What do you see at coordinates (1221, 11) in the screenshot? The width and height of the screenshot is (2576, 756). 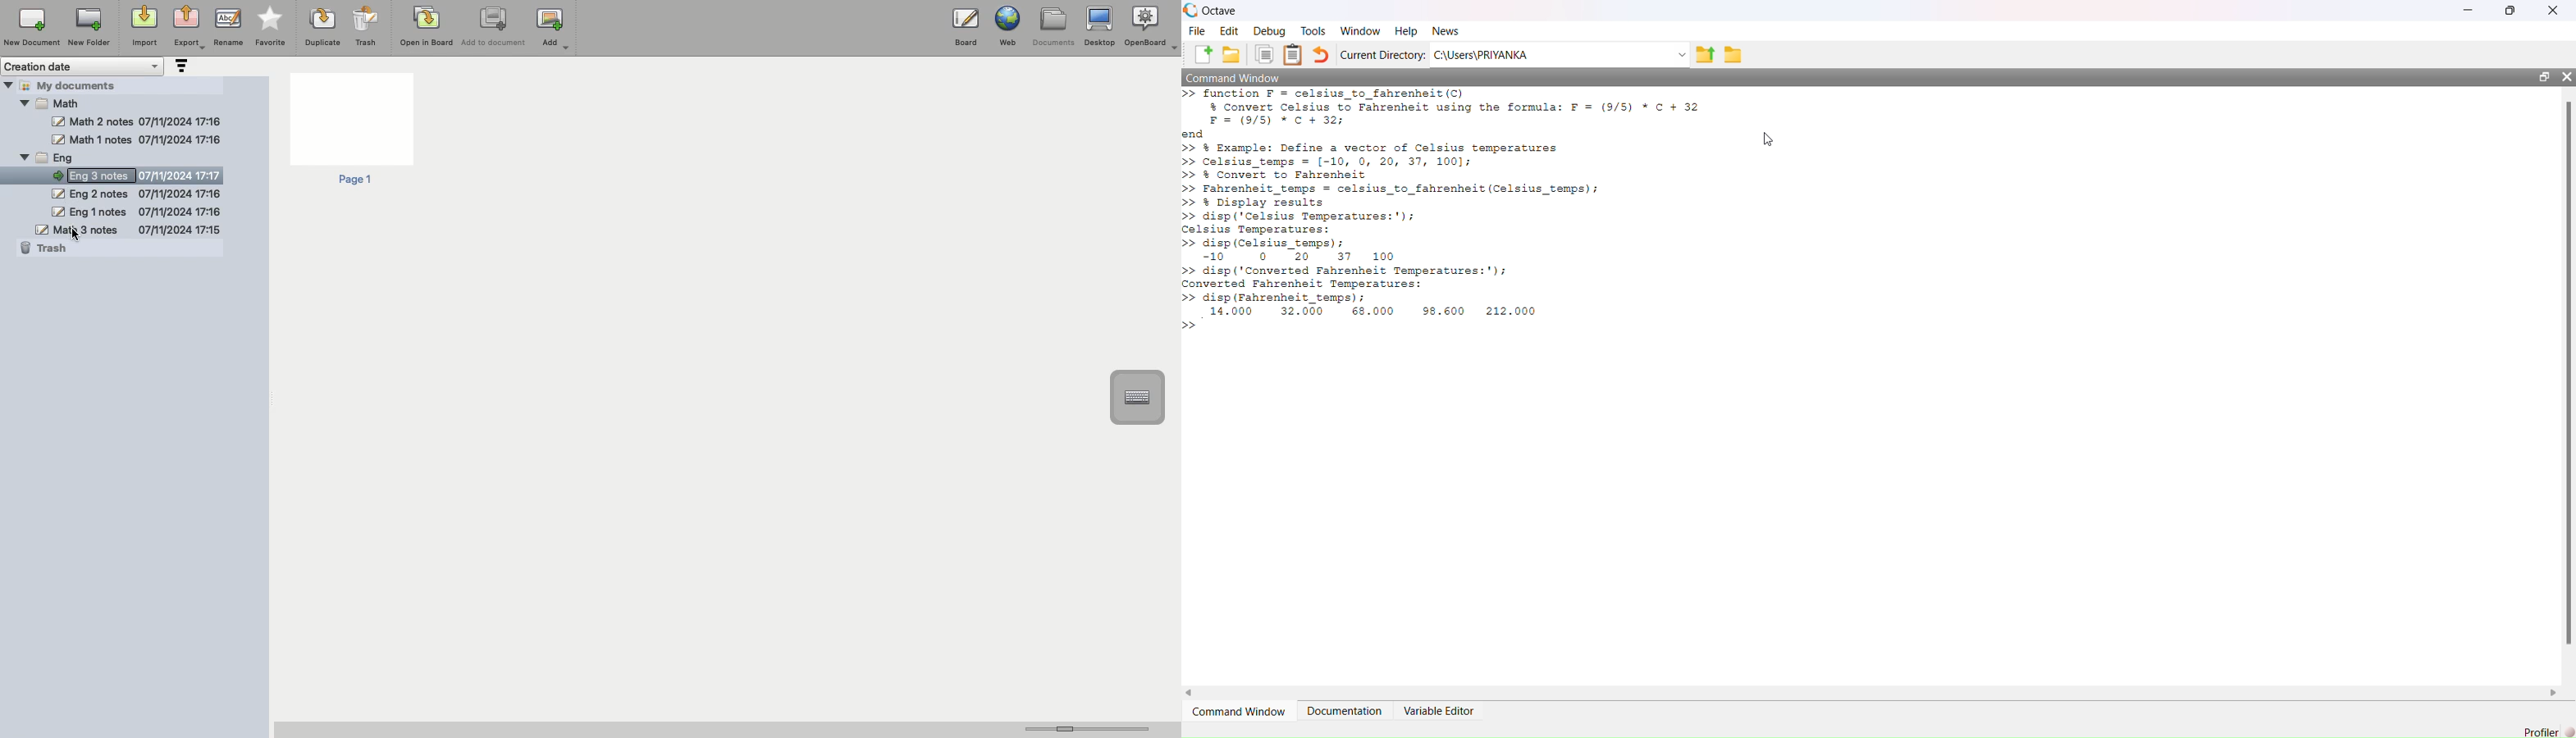 I see `Octave` at bounding box center [1221, 11].